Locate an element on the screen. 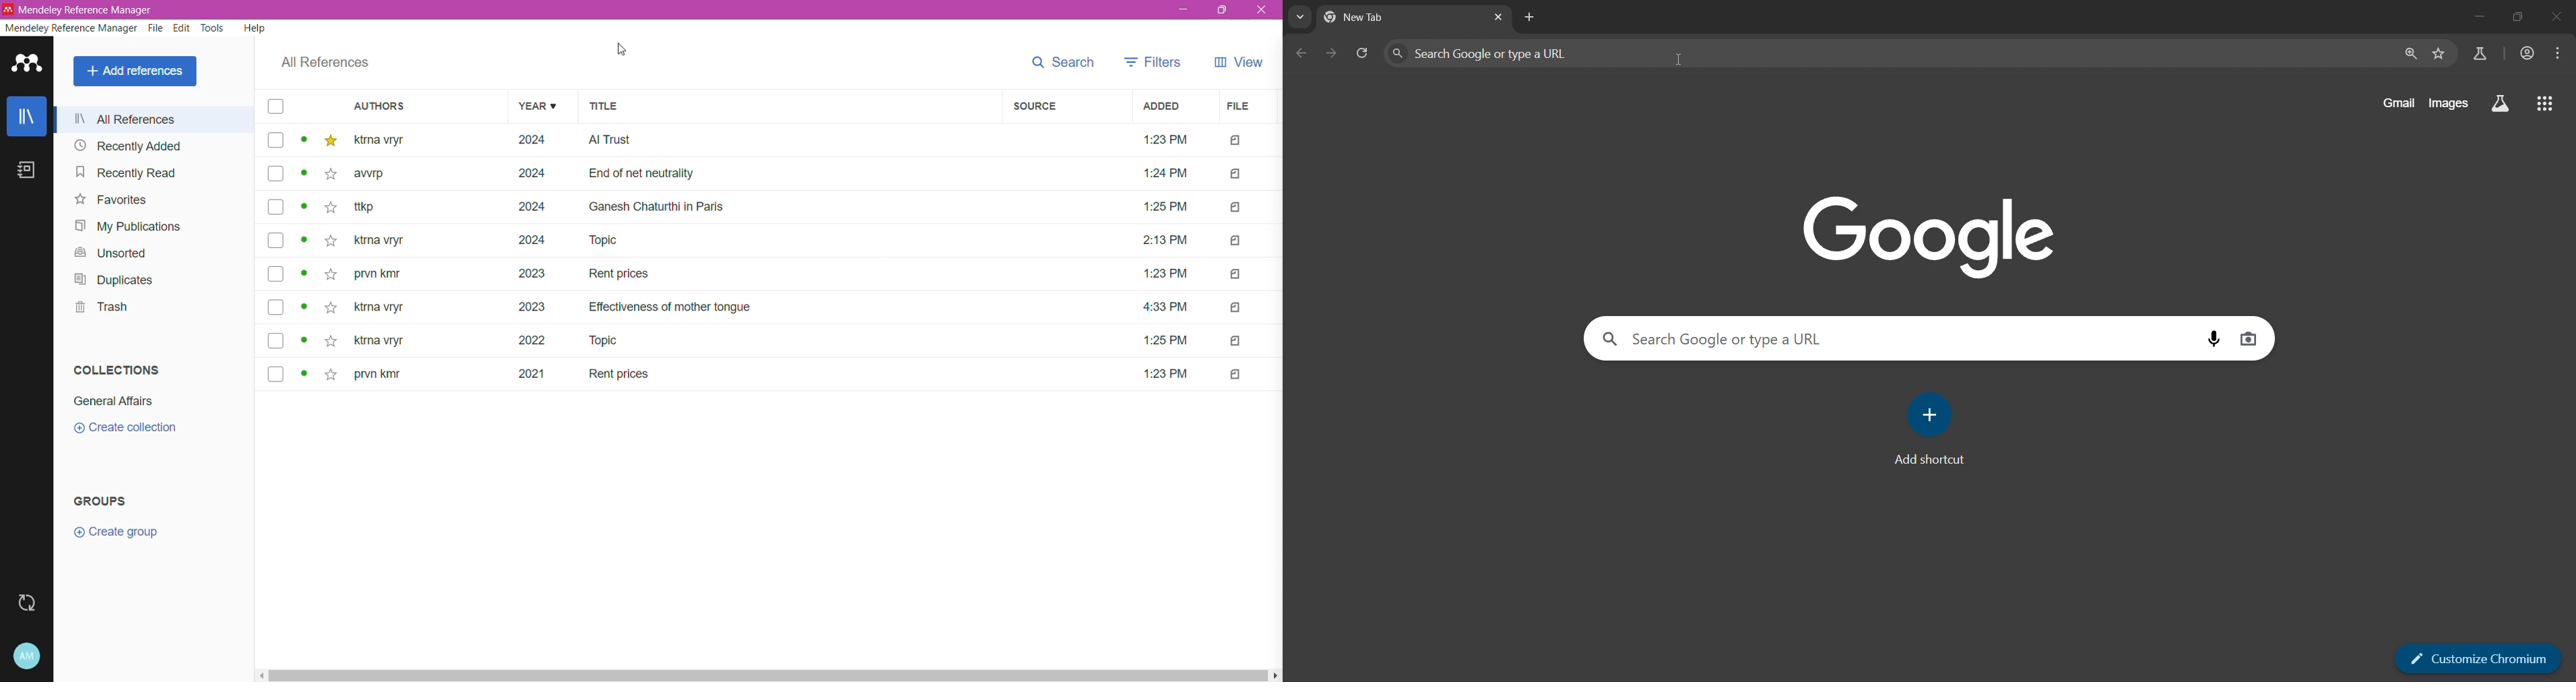  unread is located at coordinates (303, 207).